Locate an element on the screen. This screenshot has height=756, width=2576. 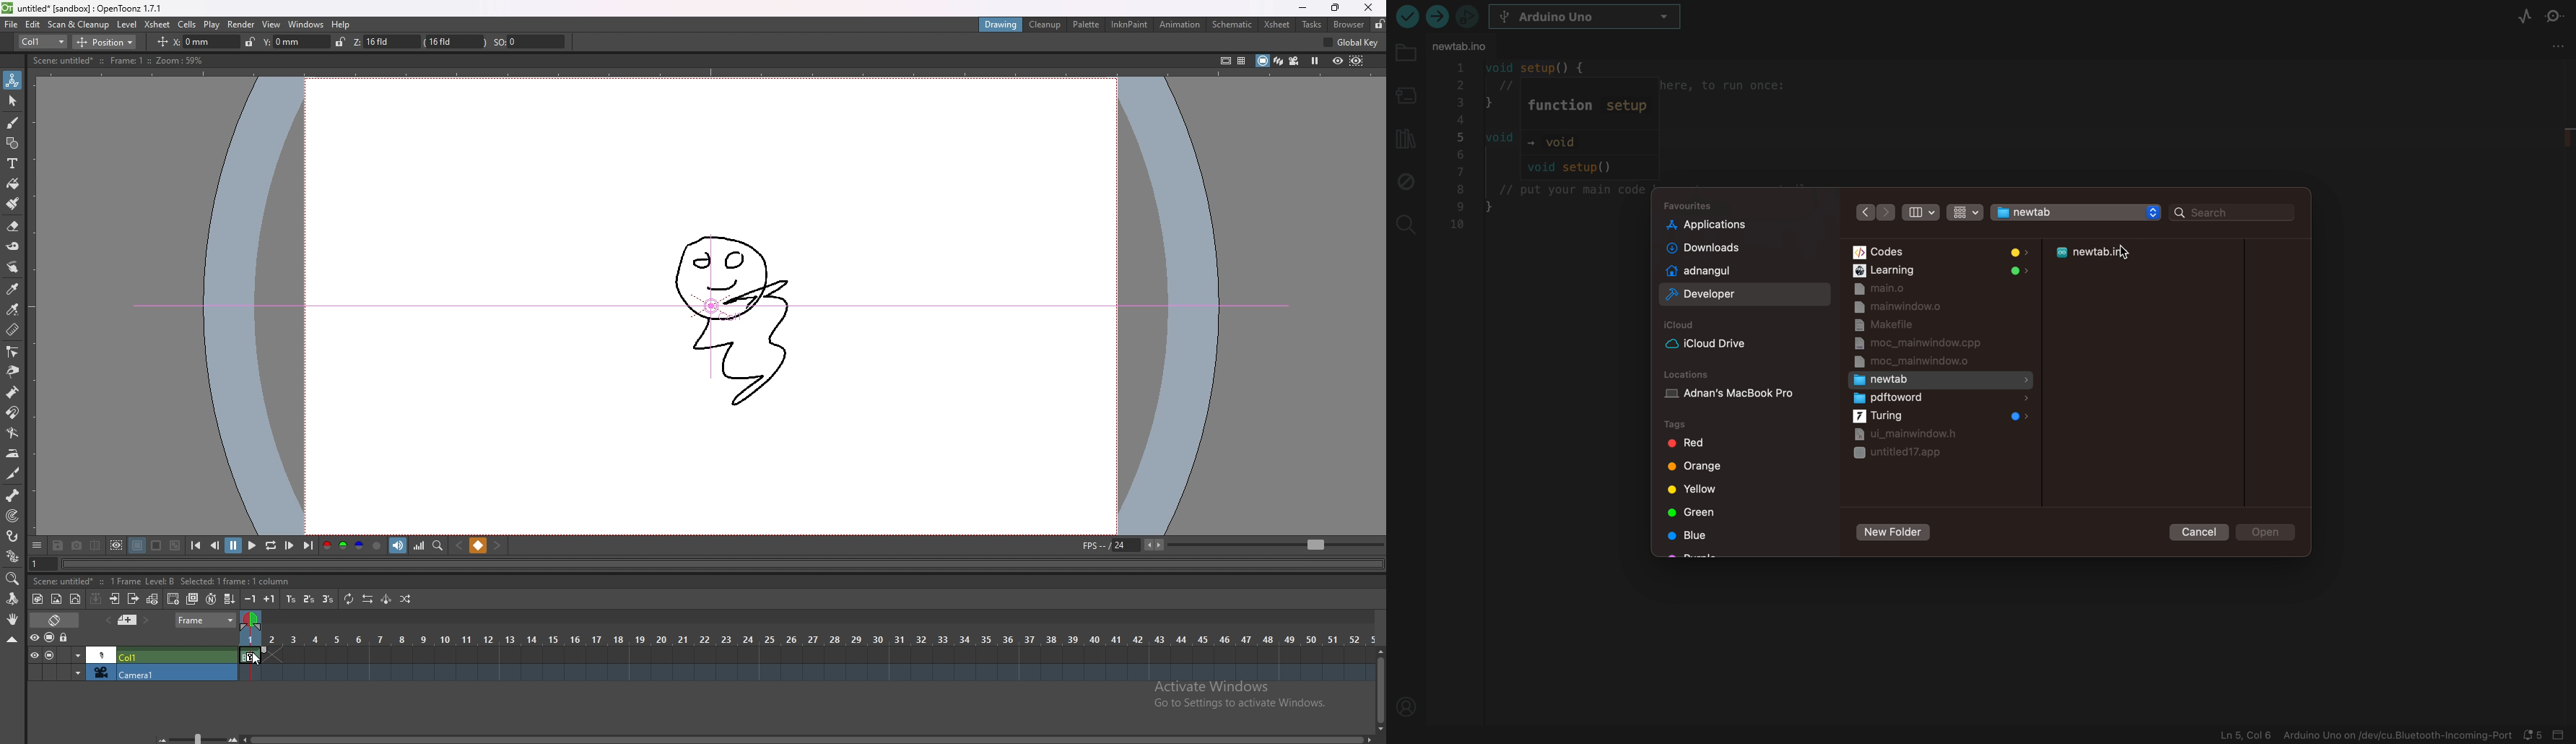
rgb picker is located at coordinates (12, 309).